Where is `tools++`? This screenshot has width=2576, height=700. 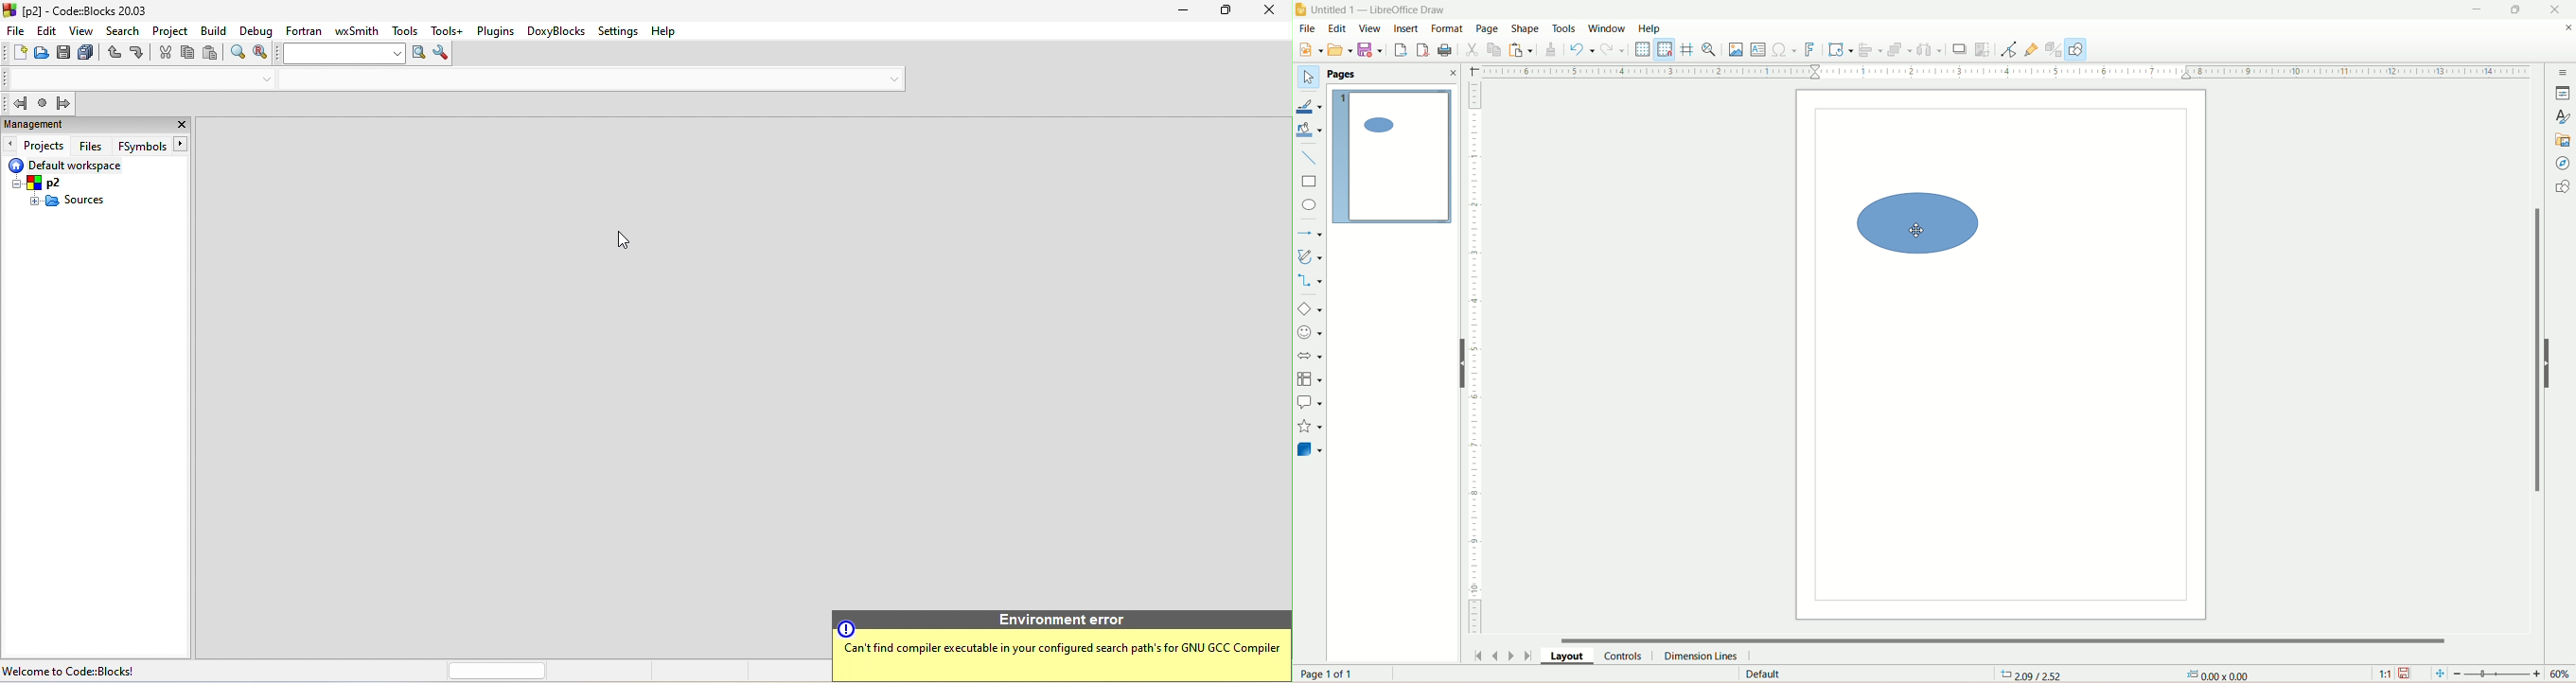
tools++ is located at coordinates (450, 32).